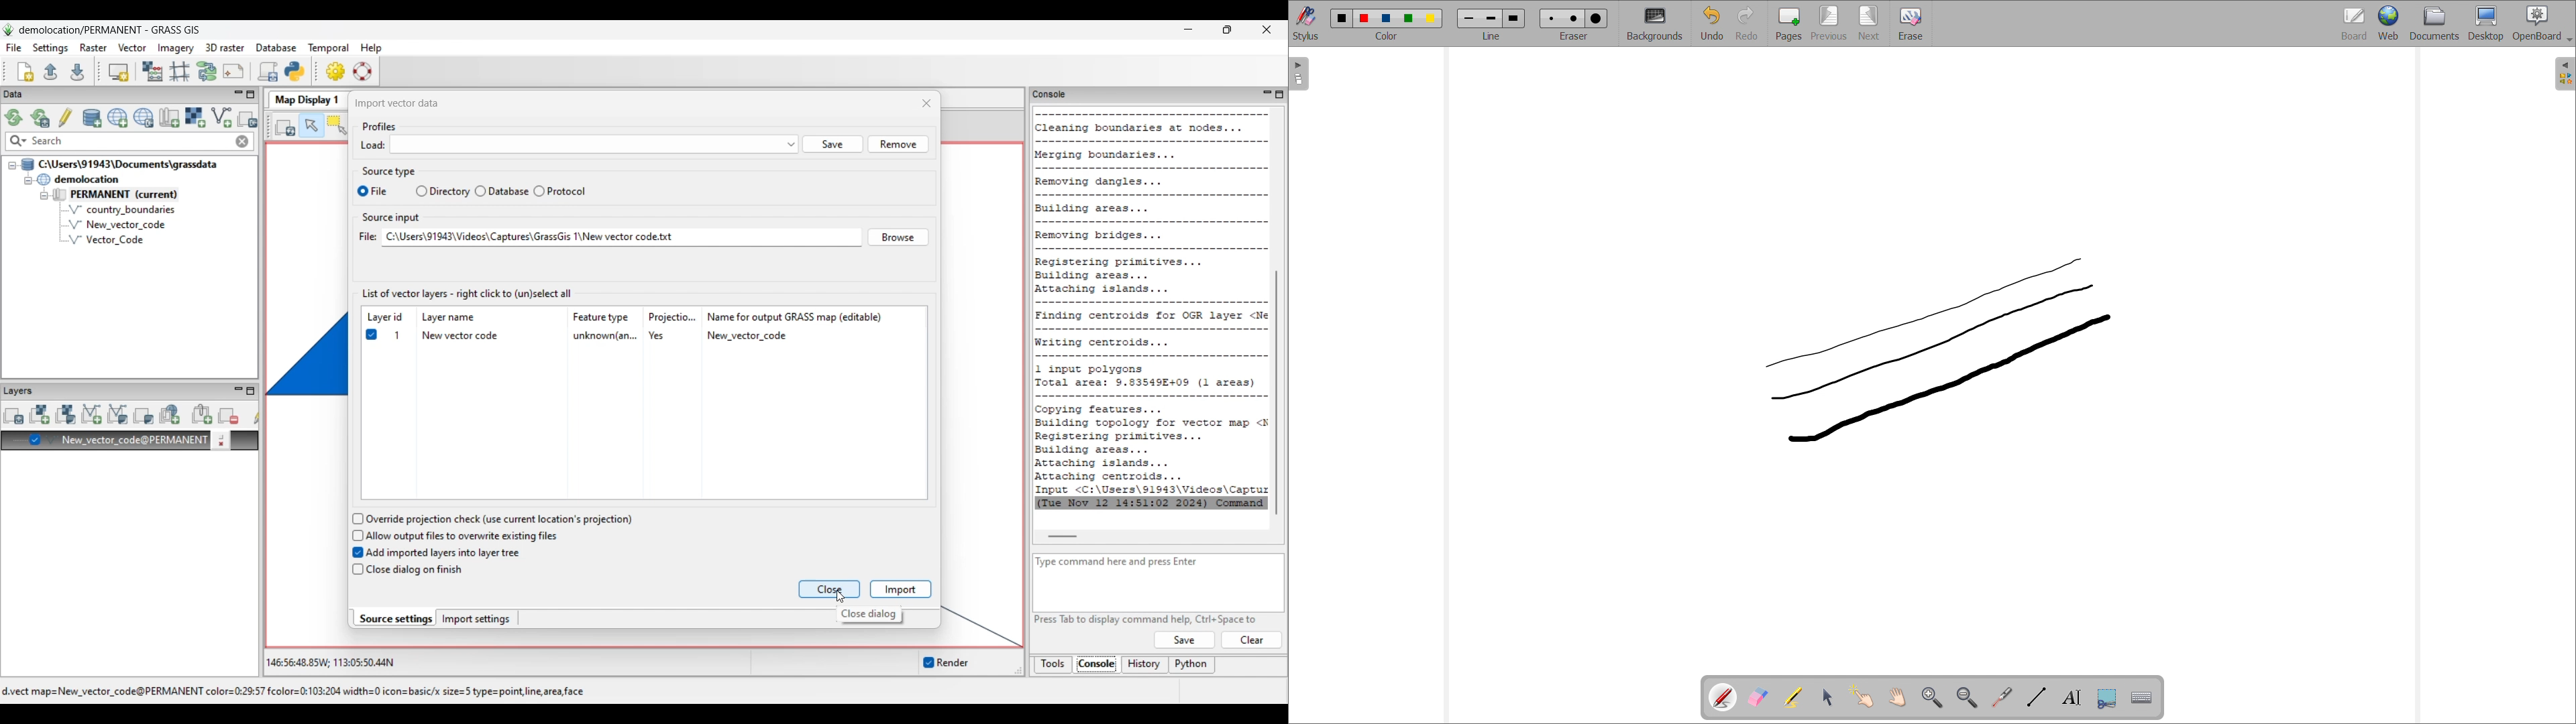  Describe the element at coordinates (119, 72) in the screenshot. I see `Start new map display` at that location.